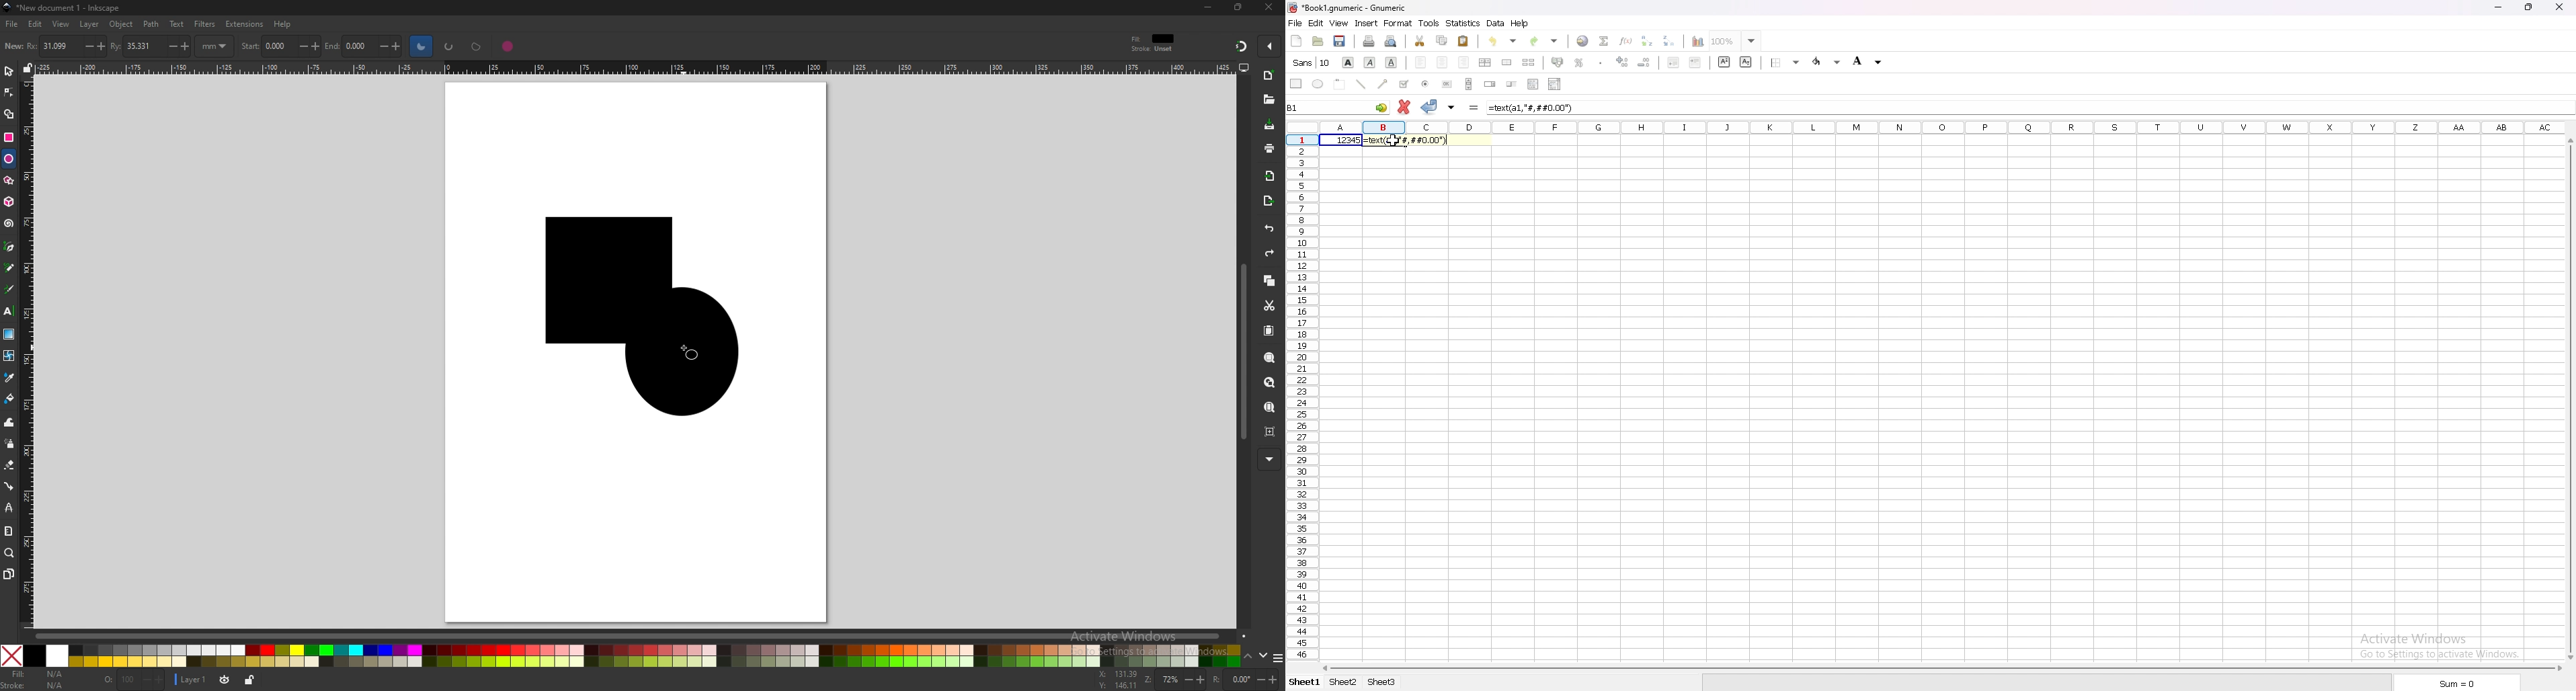  Describe the element at coordinates (9, 70) in the screenshot. I see `select` at that location.